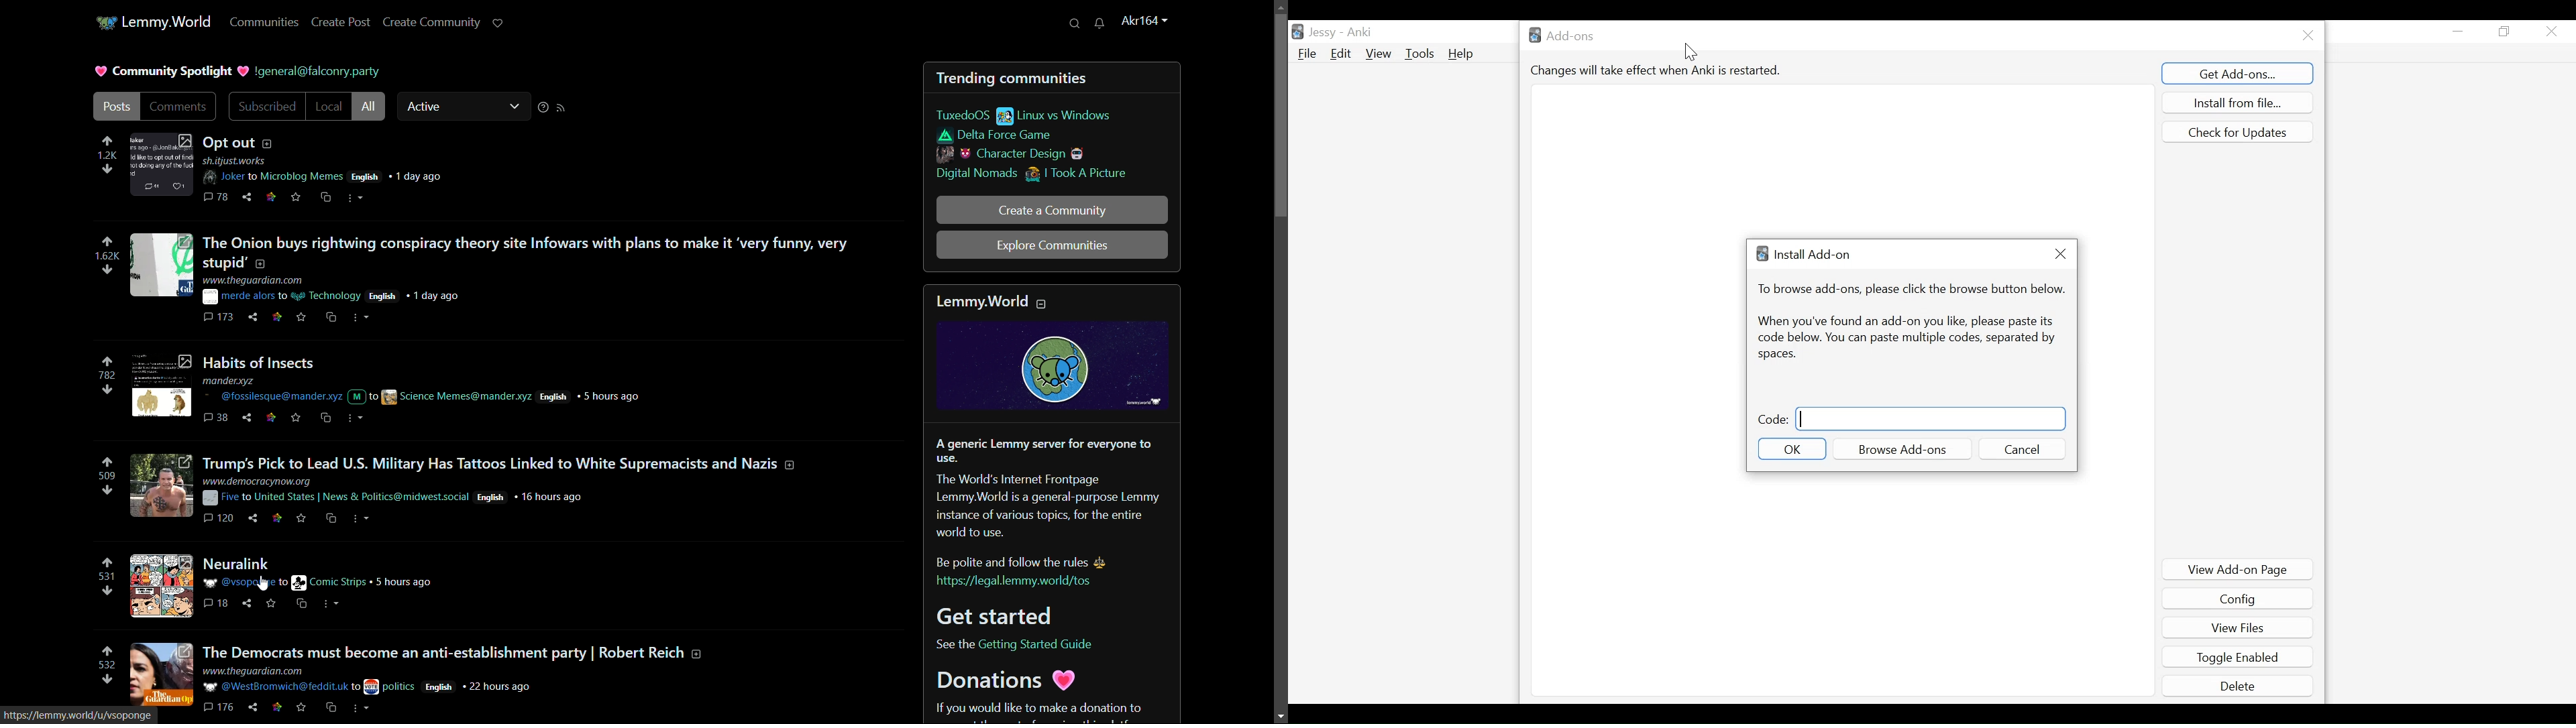 The height and width of the screenshot is (728, 2576). What do you see at coordinates (2239, 685) in the screenshot?
I see `Delete` at bounding box center [2239, 685].